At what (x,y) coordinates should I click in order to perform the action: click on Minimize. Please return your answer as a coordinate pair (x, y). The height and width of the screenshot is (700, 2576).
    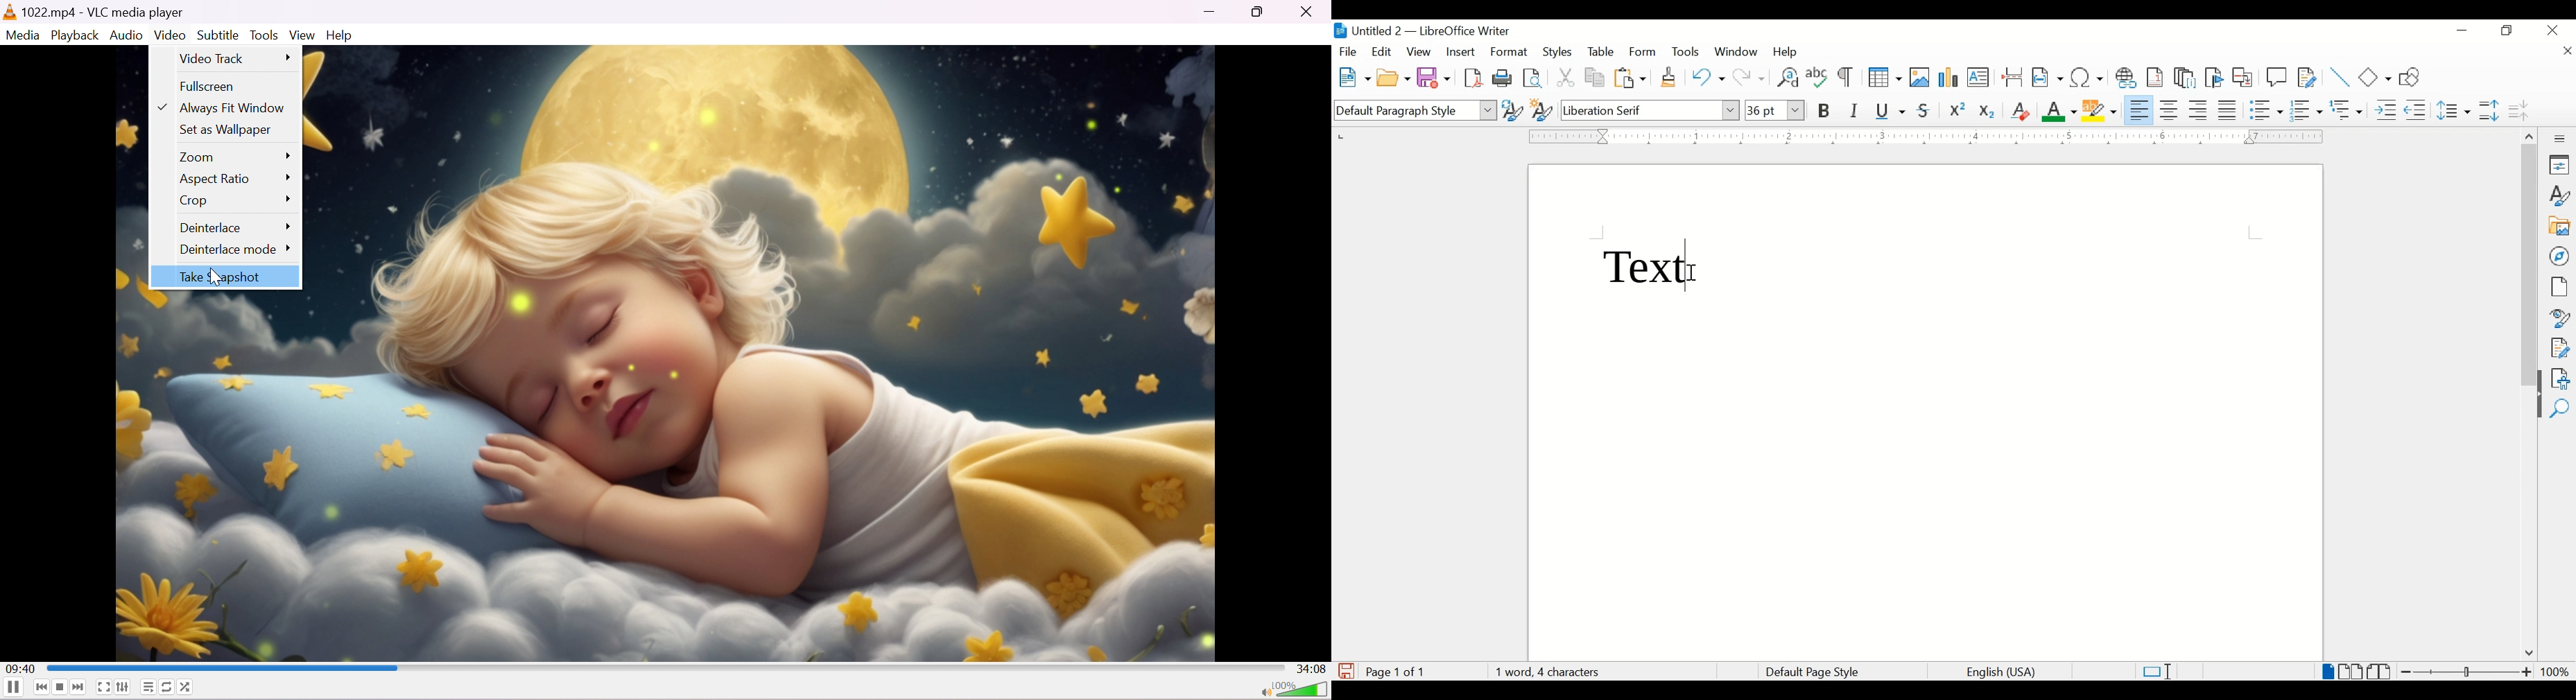
    Looking at the image, I should click on (1211, 16).